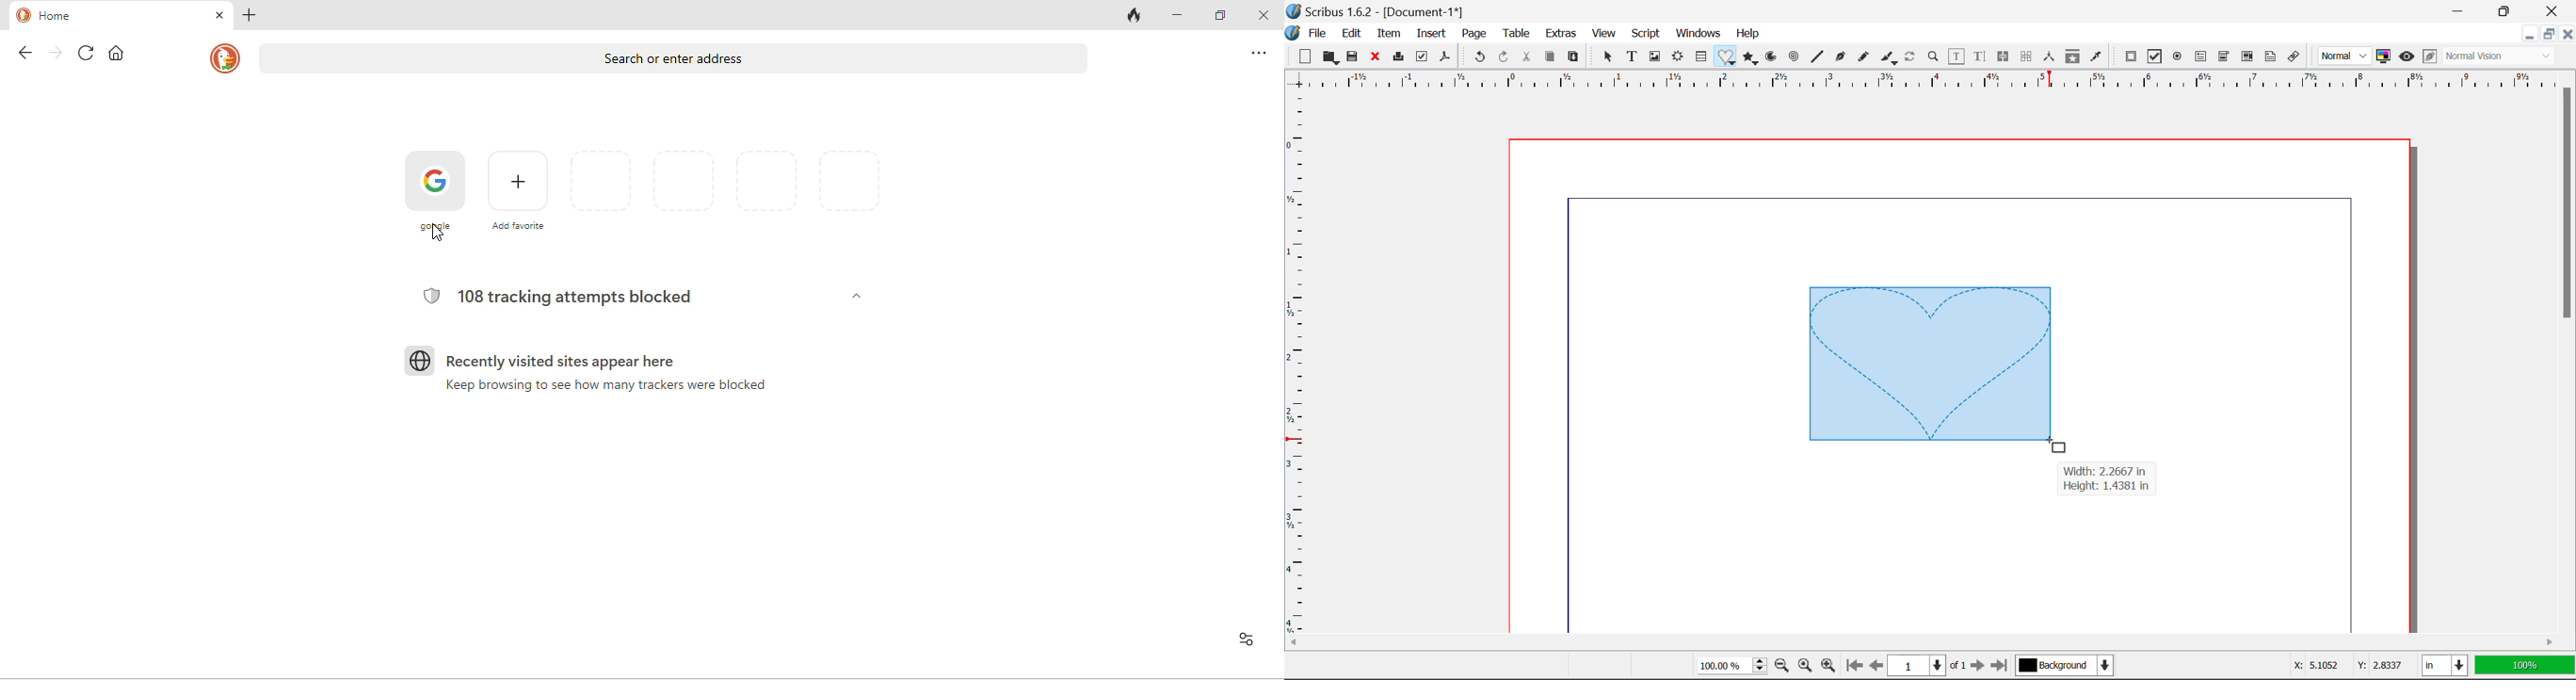 The height and width of the screenshot is (700, 2576). I want to click on Toggle color management system, so click(2384, 57).